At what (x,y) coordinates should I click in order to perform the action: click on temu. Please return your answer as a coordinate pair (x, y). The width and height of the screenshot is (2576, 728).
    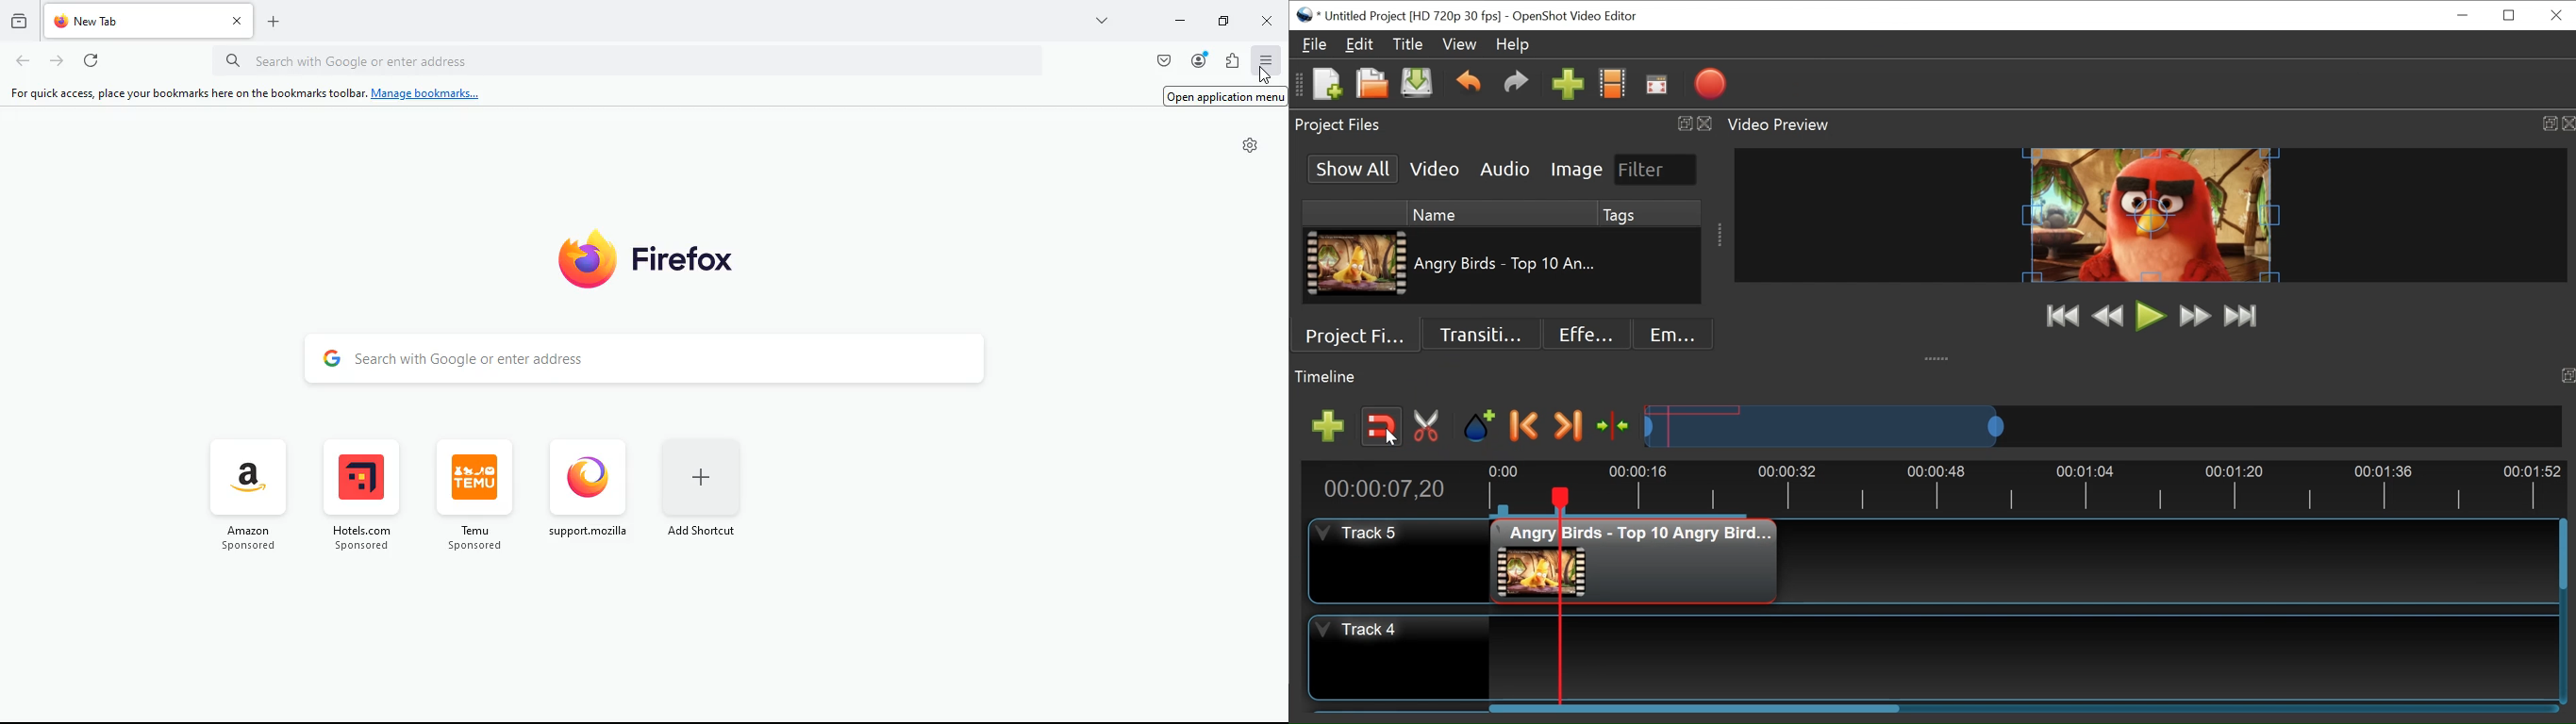
    Looking at the image, I should click on (471, 494).